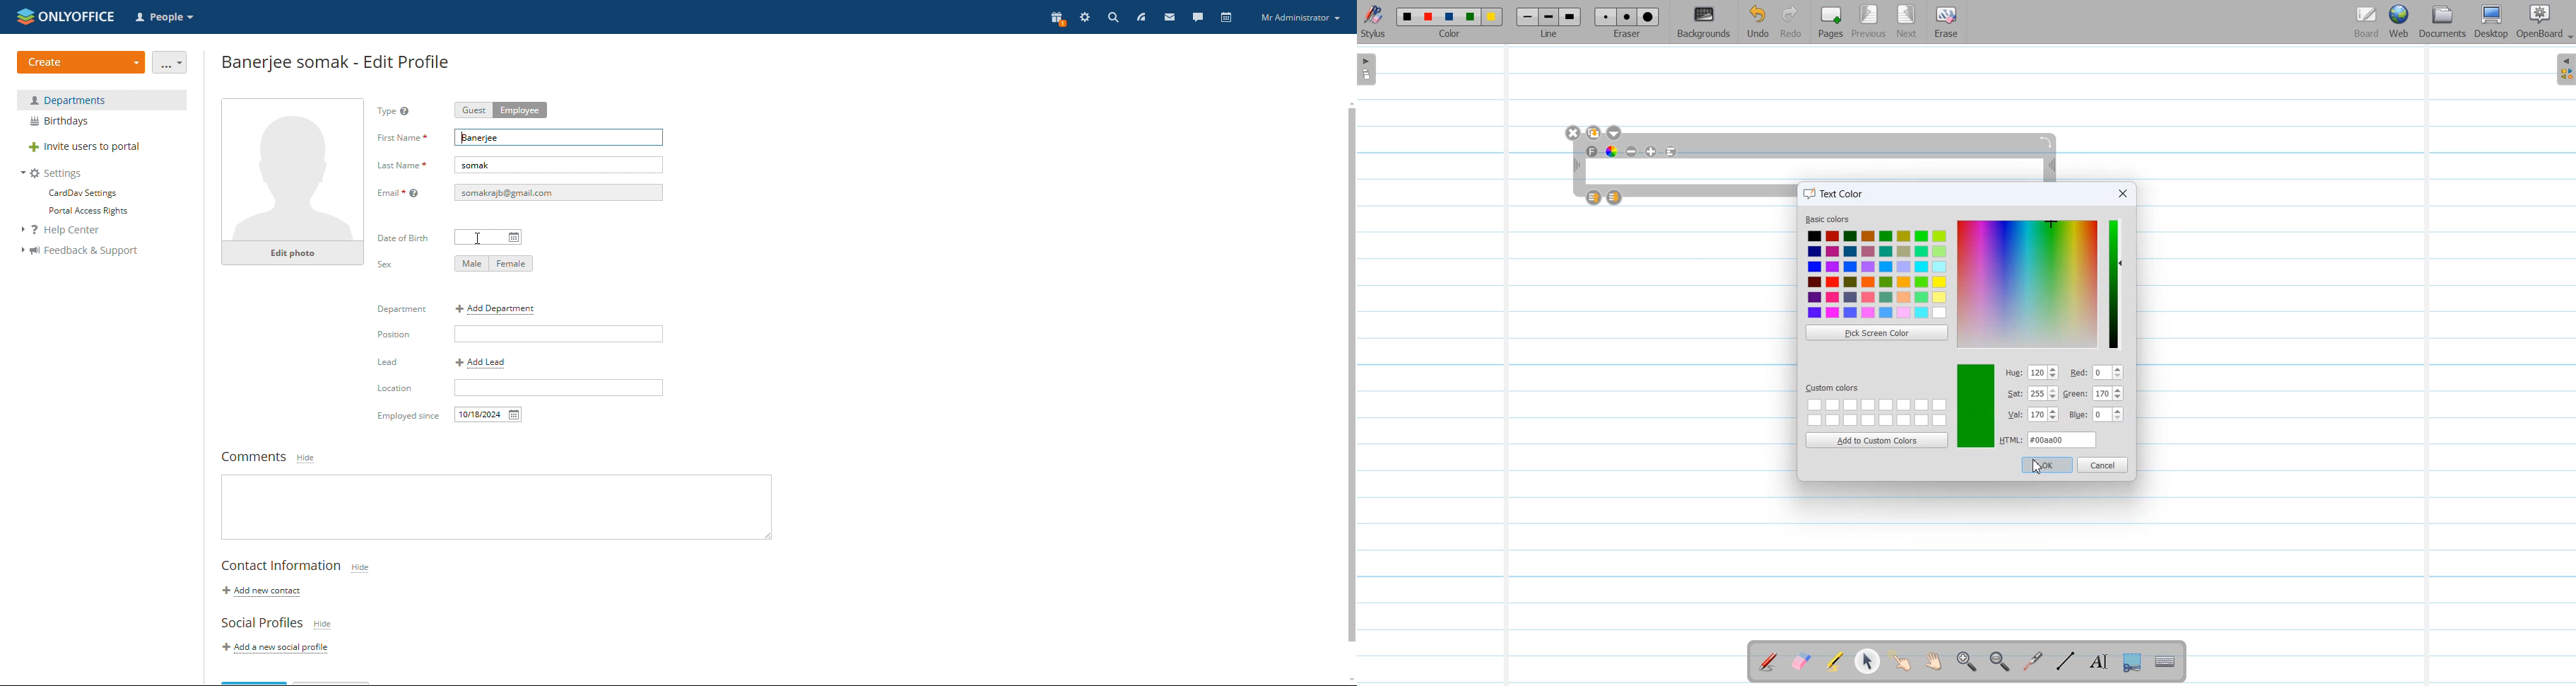 This screenshot has height=700, width=2576. Describe the element at coordinates (766, 535) in the screenshot. I see `resize` at that location.